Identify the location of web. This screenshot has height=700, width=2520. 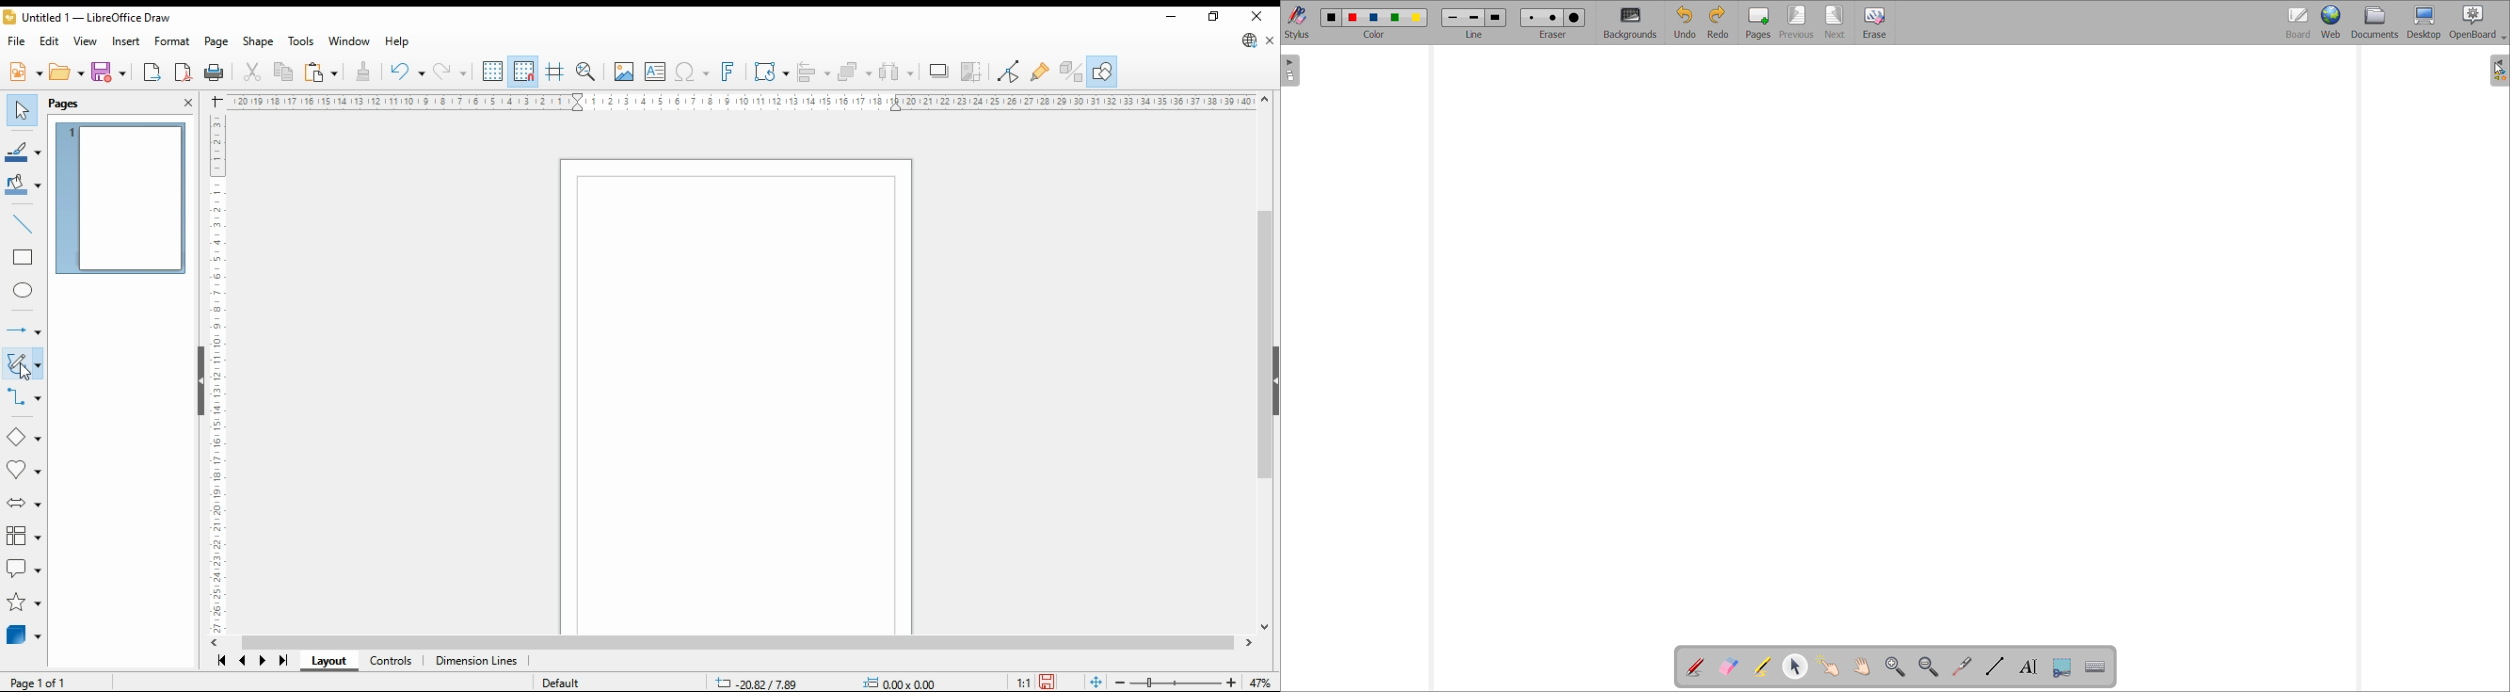
(2332, 22).